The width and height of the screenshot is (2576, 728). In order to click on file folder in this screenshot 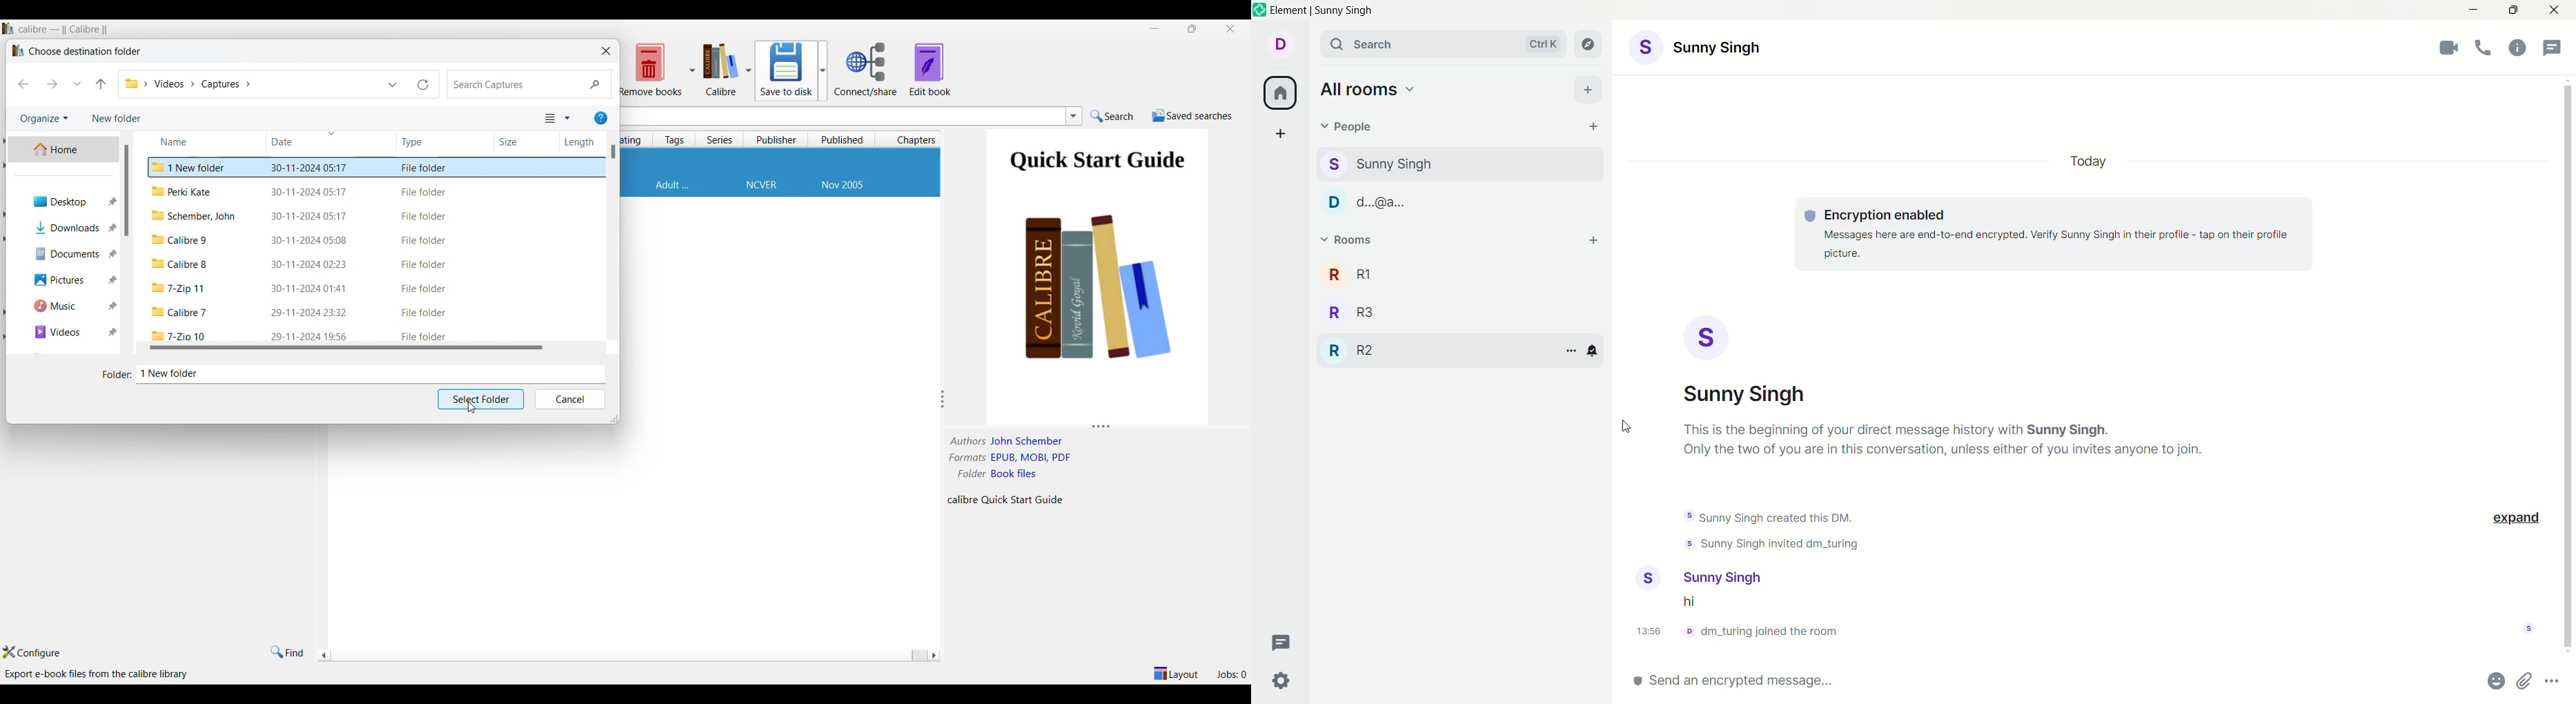, I will do `click(426, 241)`.